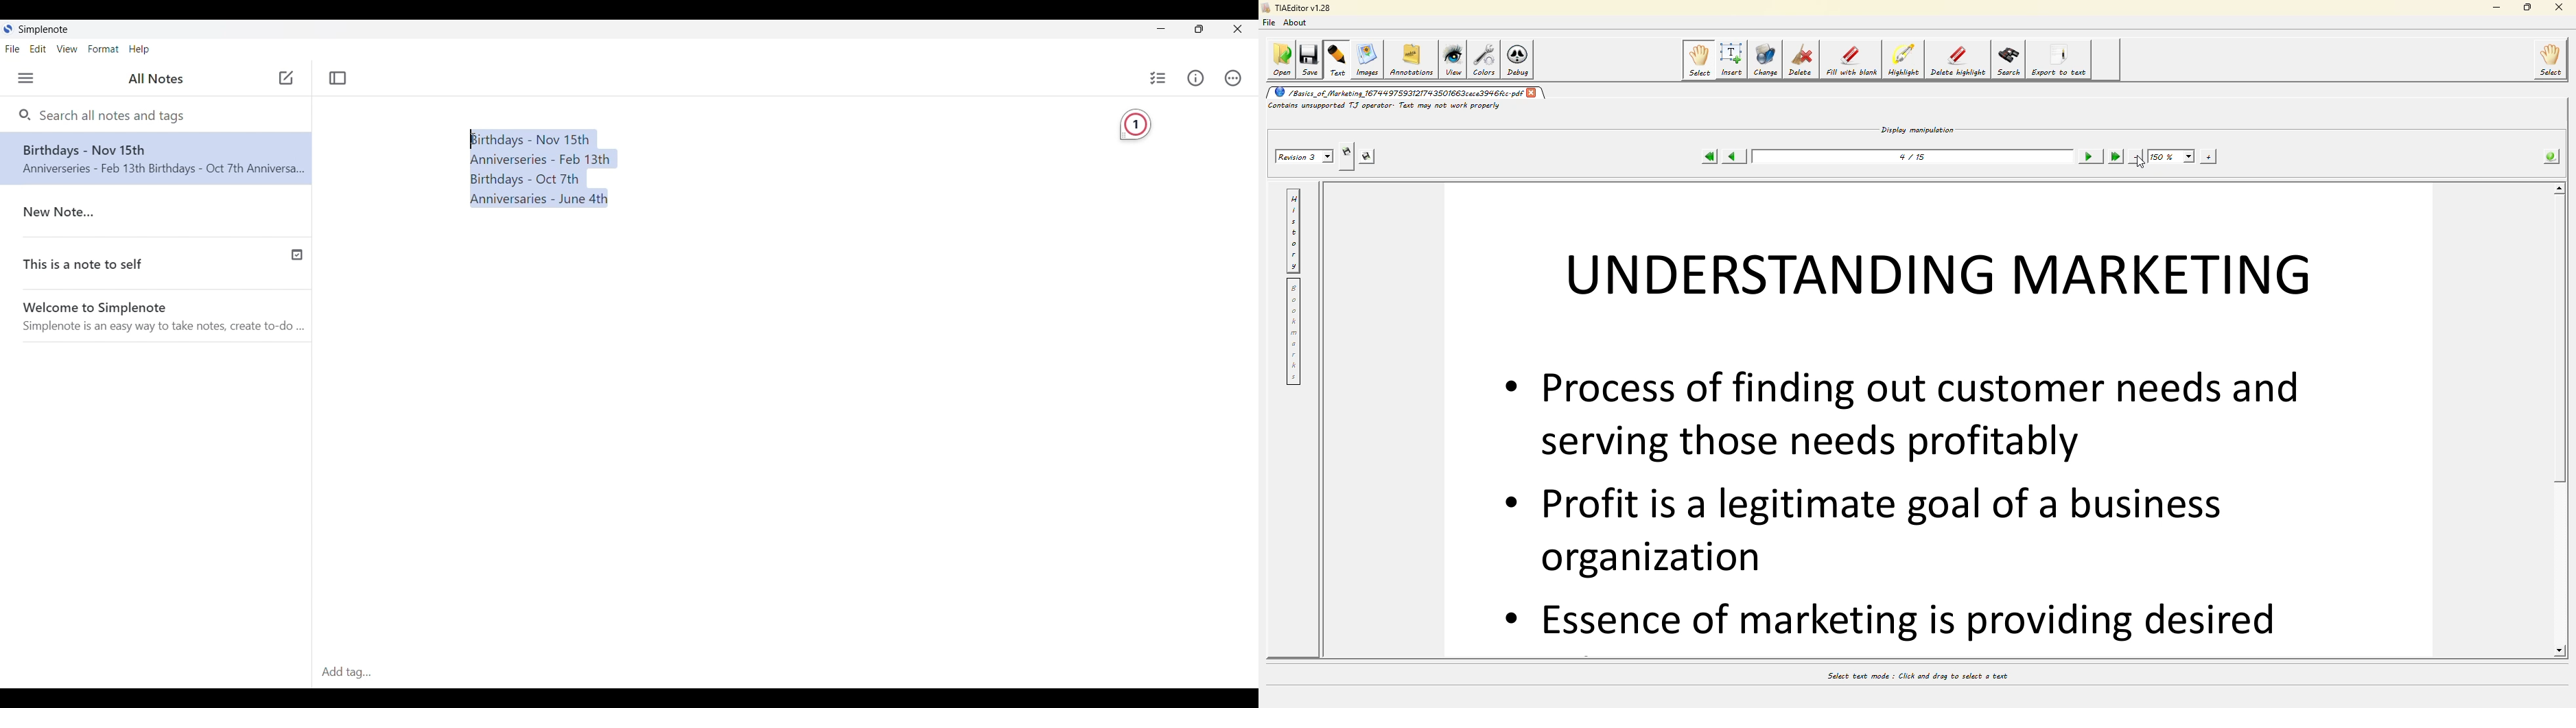 The height and width of the screenshot is (728, 2576). What do you see at coordinates (1159, 78) in the screenshot?
I see `Insert checklist` at bounding box center [1159, 78].